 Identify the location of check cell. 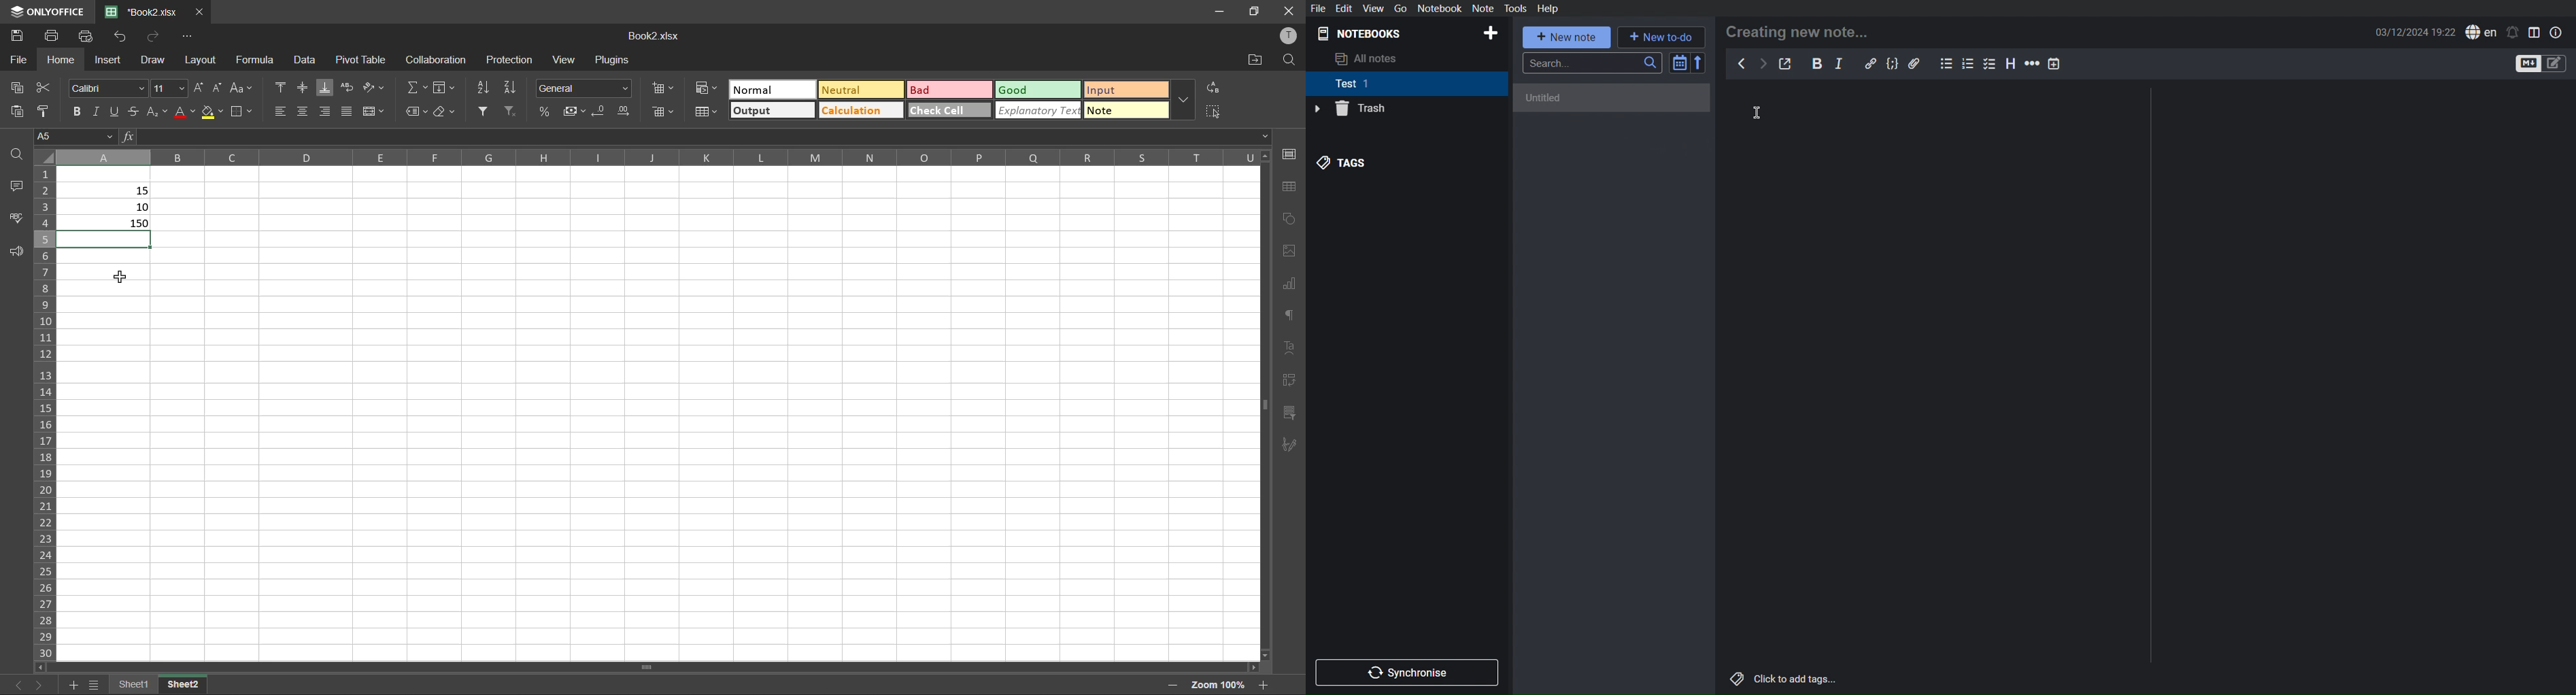
(949, 109).